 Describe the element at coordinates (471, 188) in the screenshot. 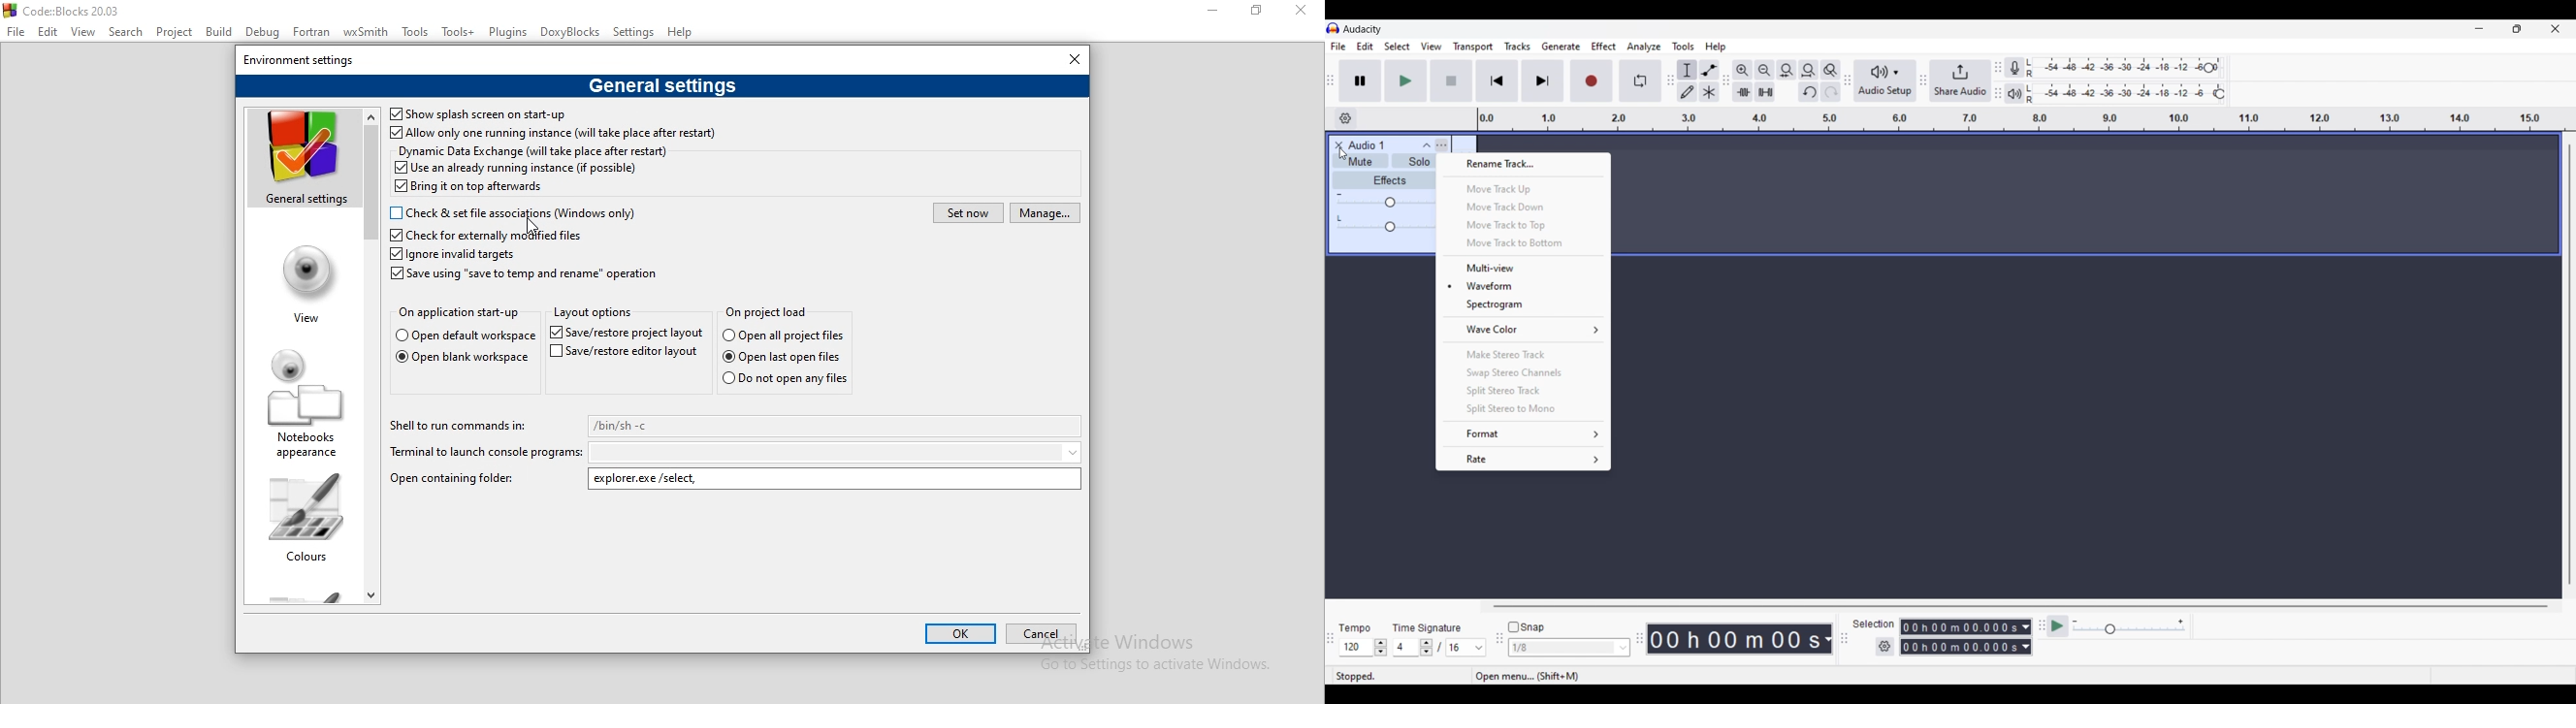

I see `Bring it on top afterwards` at that location.